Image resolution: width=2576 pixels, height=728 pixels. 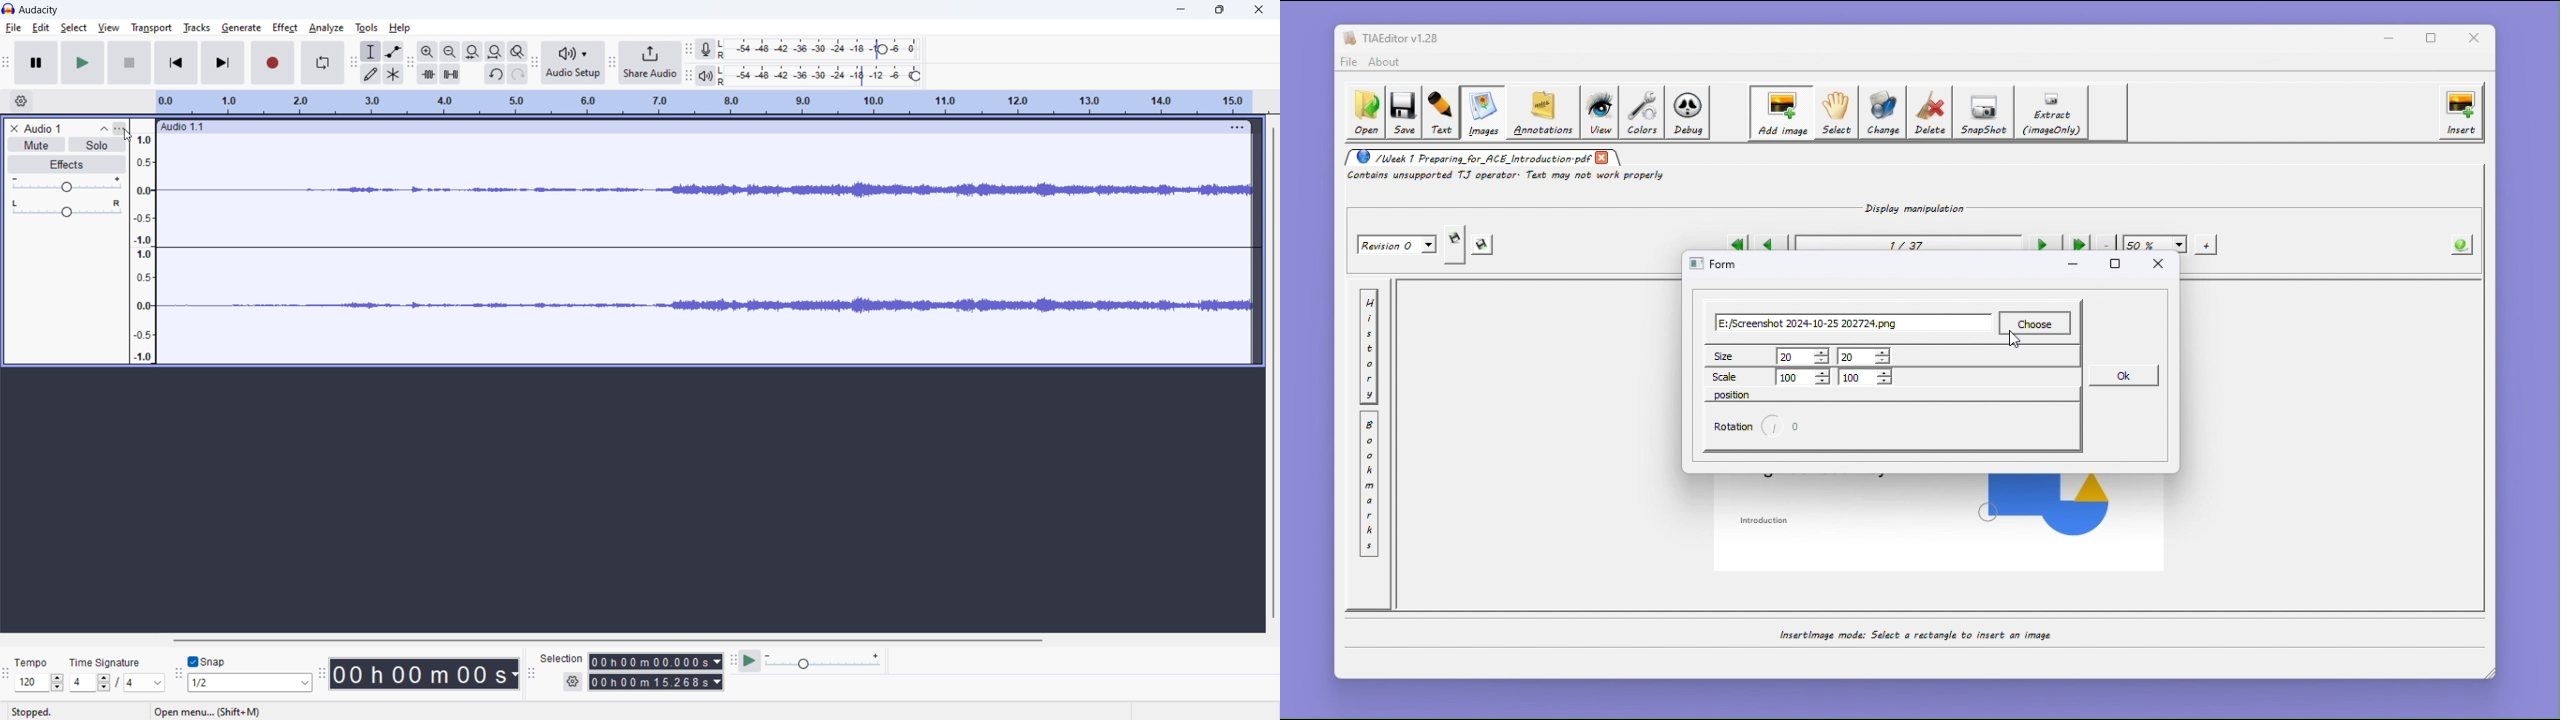 What do you see at coordinates (120, 129) in the screenshot?
I see `view menu` at bounding box center [120, 129].